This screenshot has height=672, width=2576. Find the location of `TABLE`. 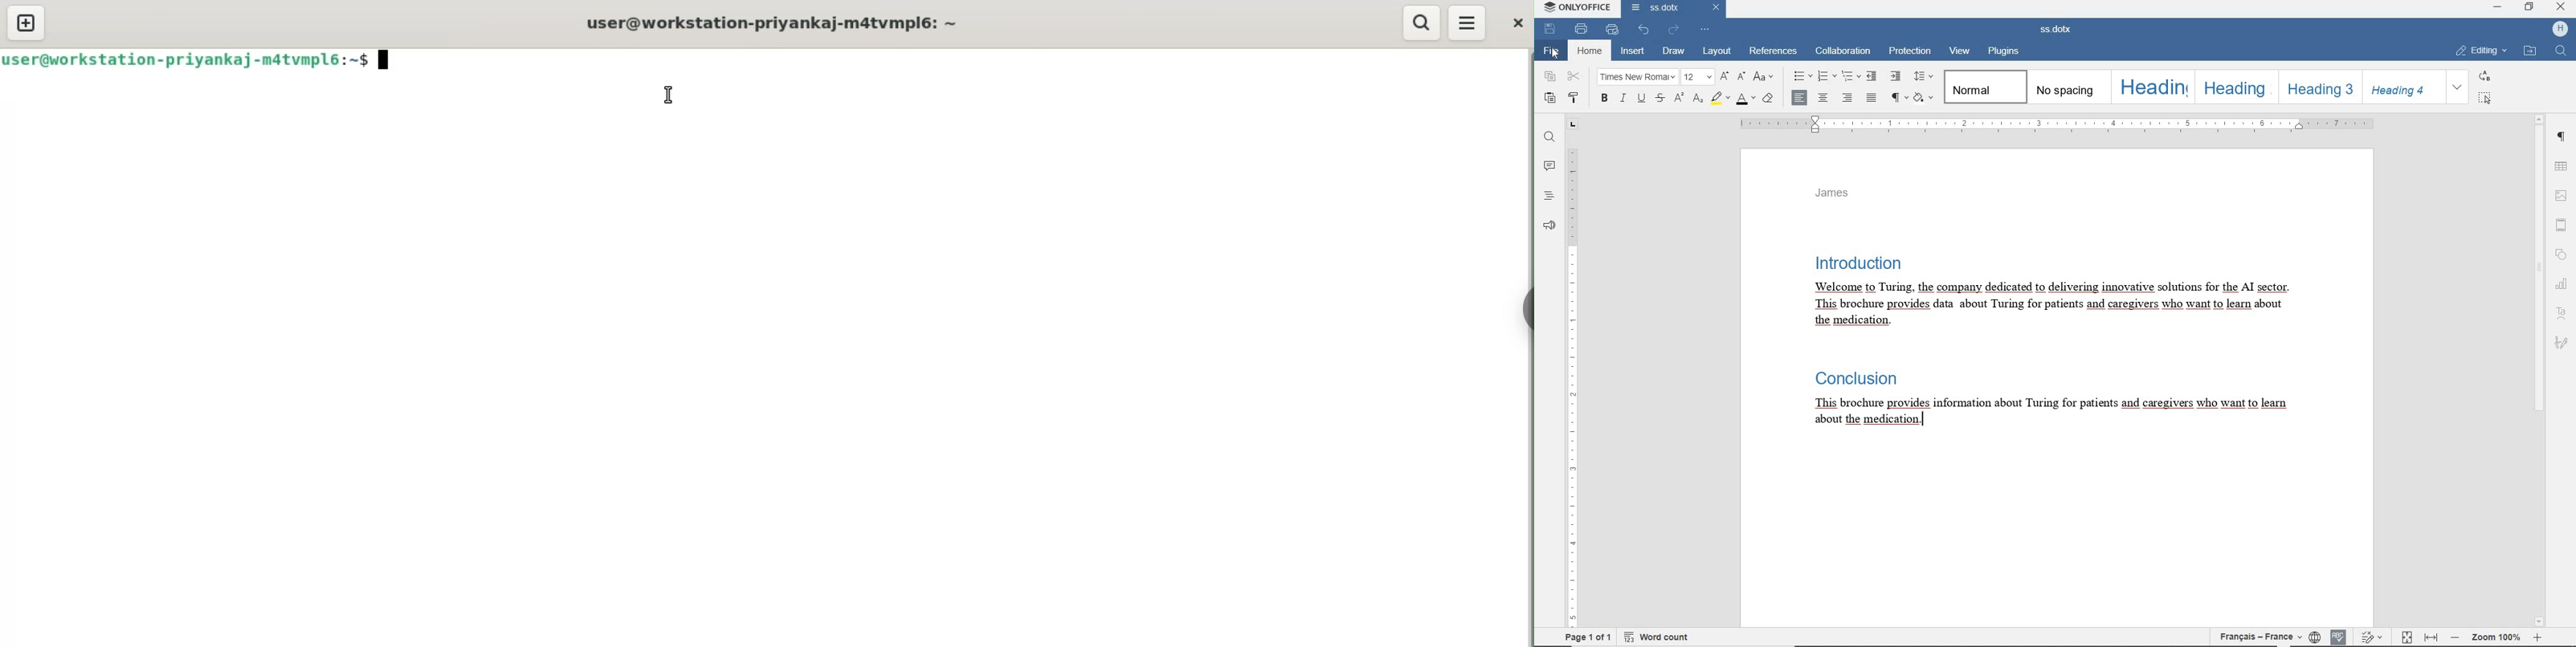

TABLE is located at coordinates (2562, 166).